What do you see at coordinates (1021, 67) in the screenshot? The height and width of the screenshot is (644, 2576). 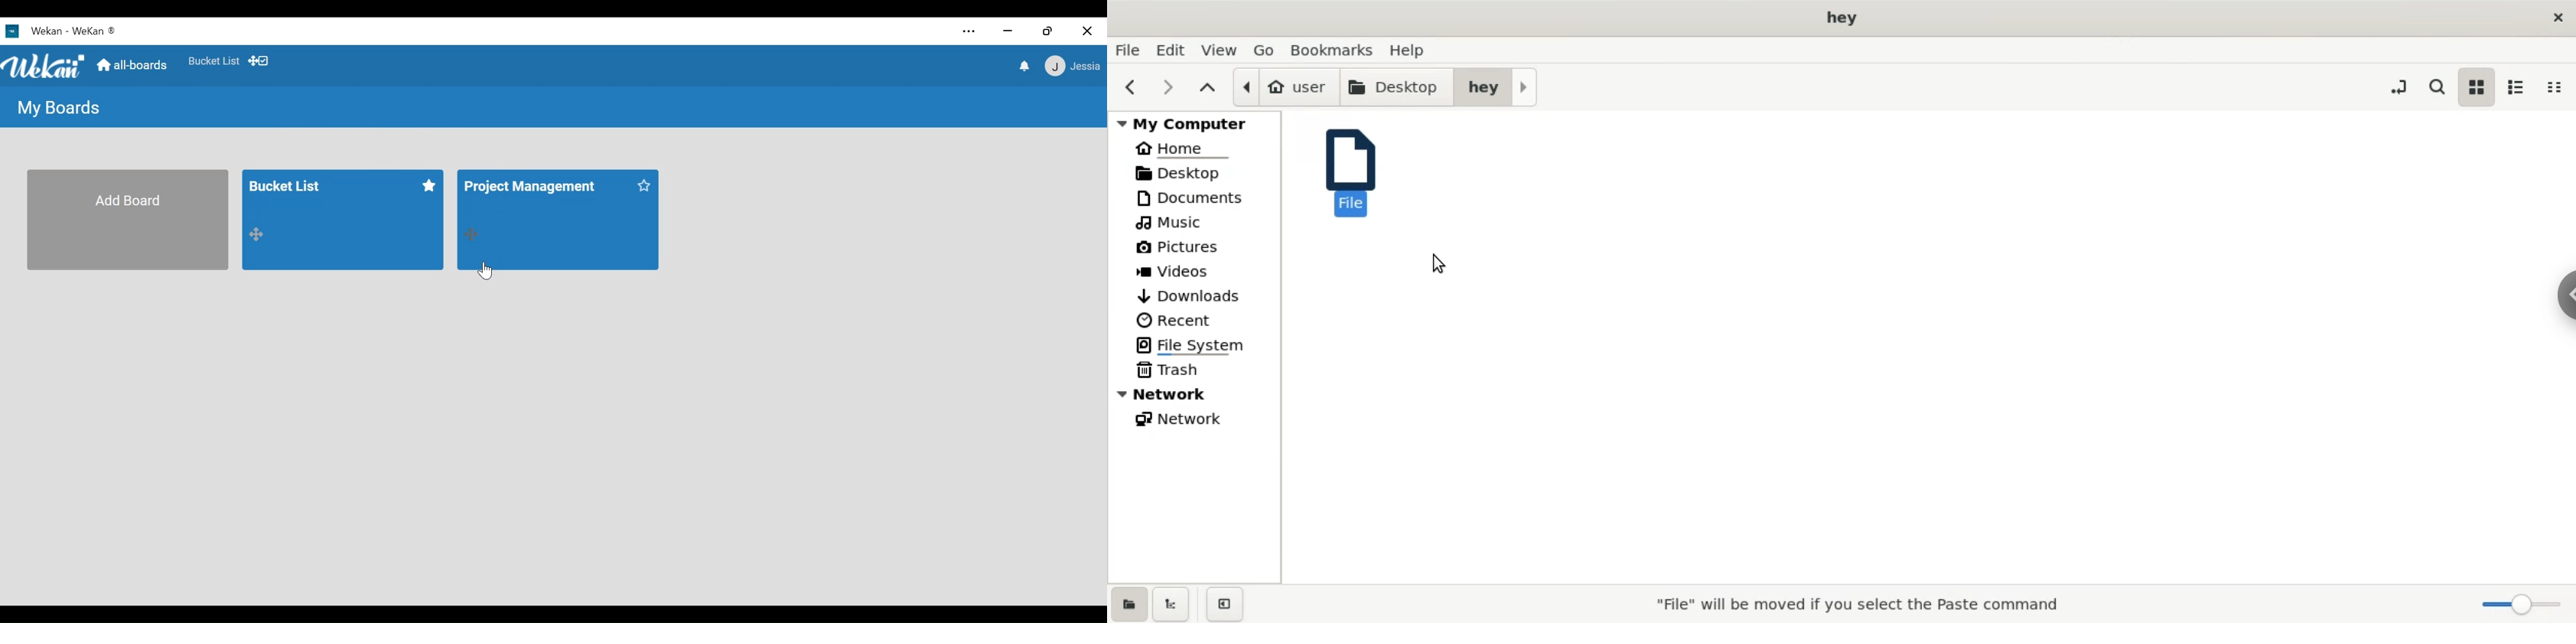 I see `notifications` at bounding box center [1021, 67].